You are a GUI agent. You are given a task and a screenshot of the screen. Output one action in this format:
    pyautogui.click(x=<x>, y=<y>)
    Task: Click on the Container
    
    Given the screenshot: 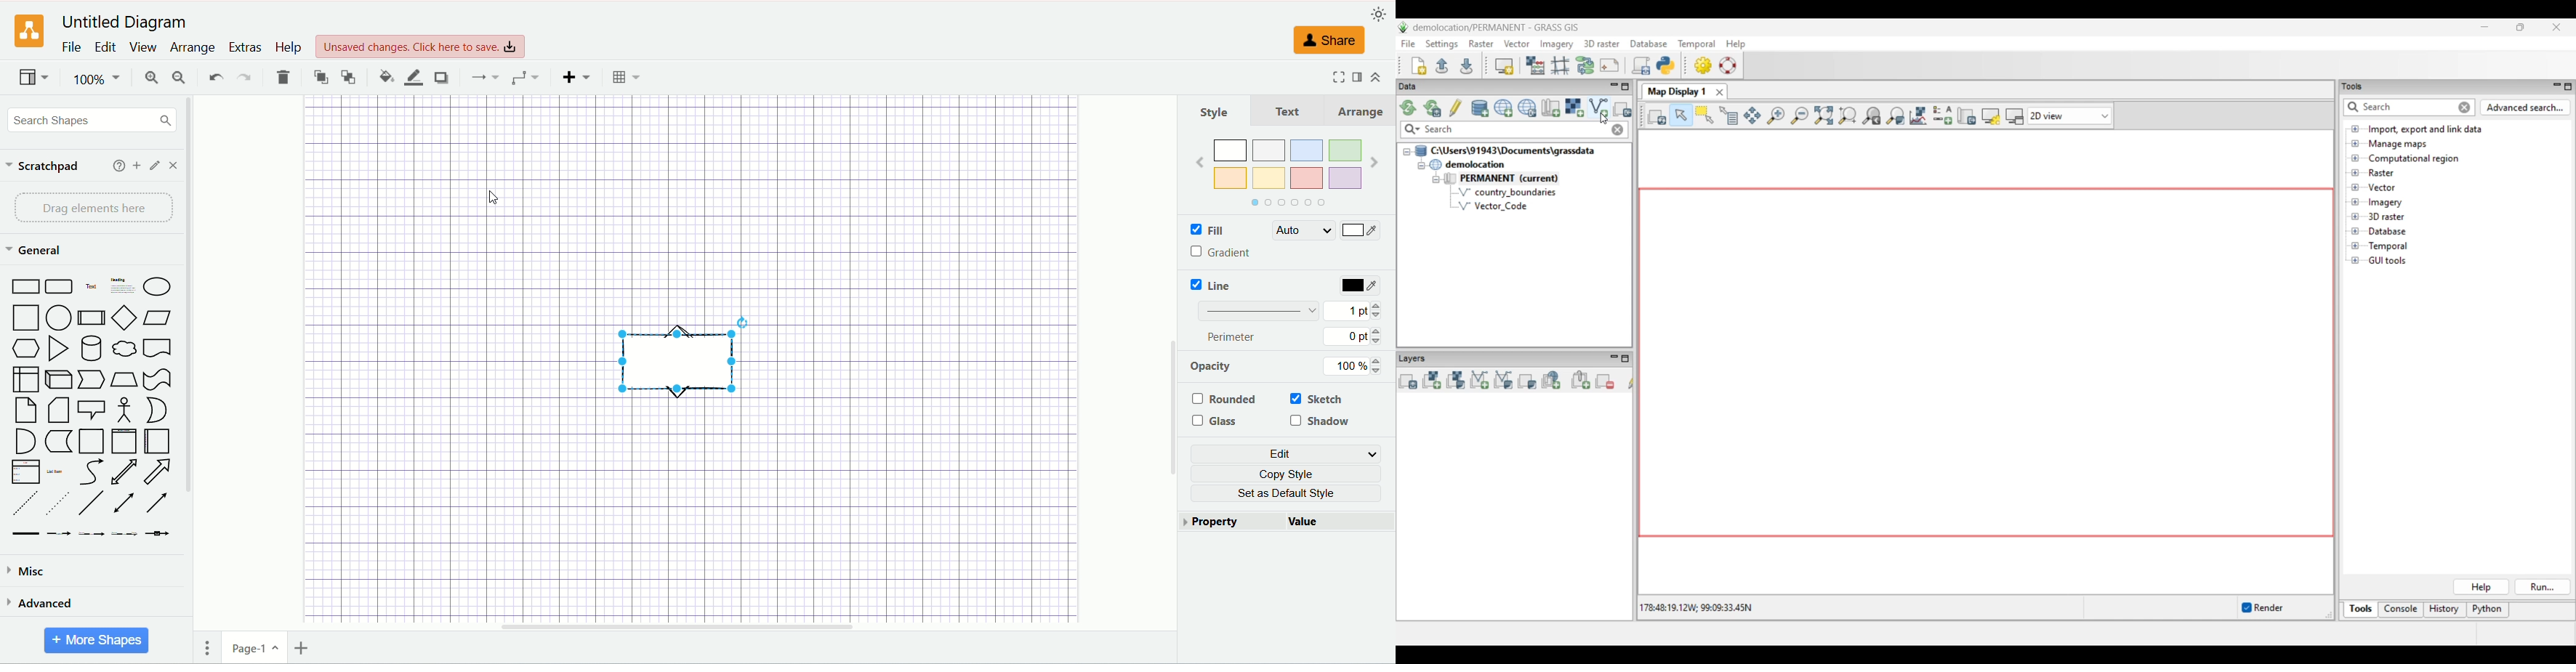 What is the action you would take?
    pyautogui.click(x=92, y=441)
    